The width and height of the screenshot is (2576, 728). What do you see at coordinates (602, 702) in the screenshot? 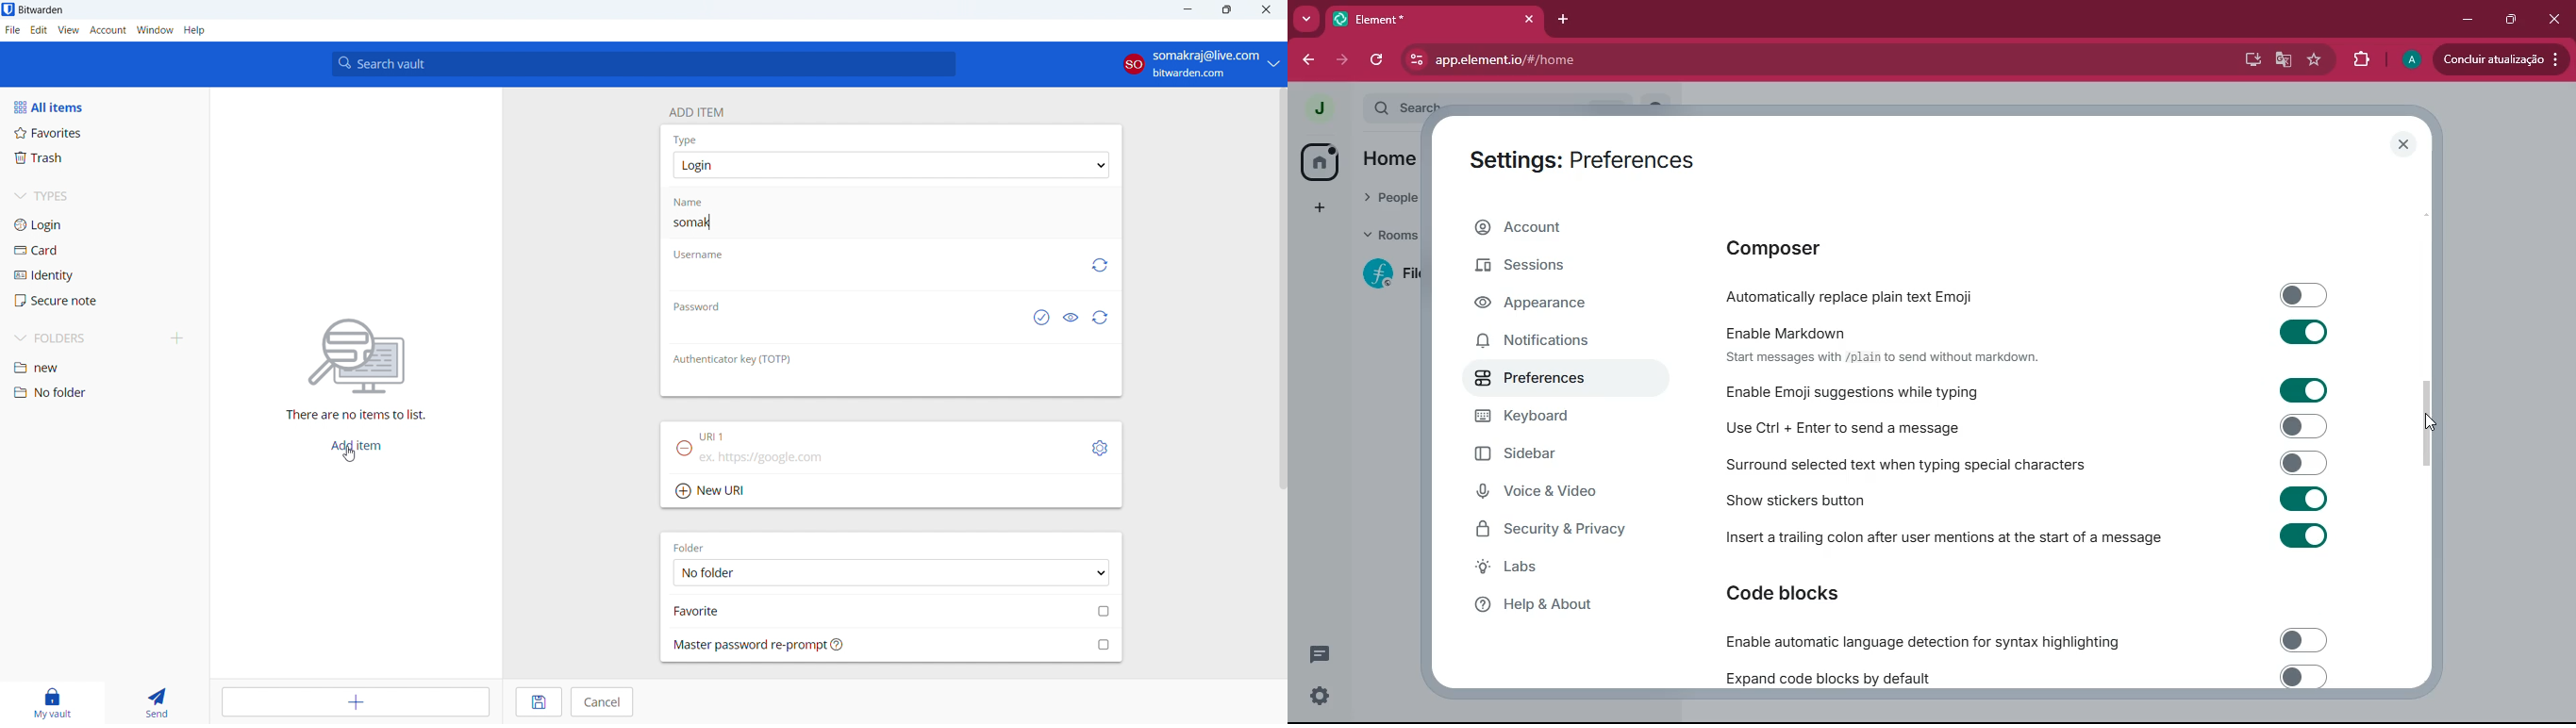
I see `cancel` at bounding box center [602, 702].